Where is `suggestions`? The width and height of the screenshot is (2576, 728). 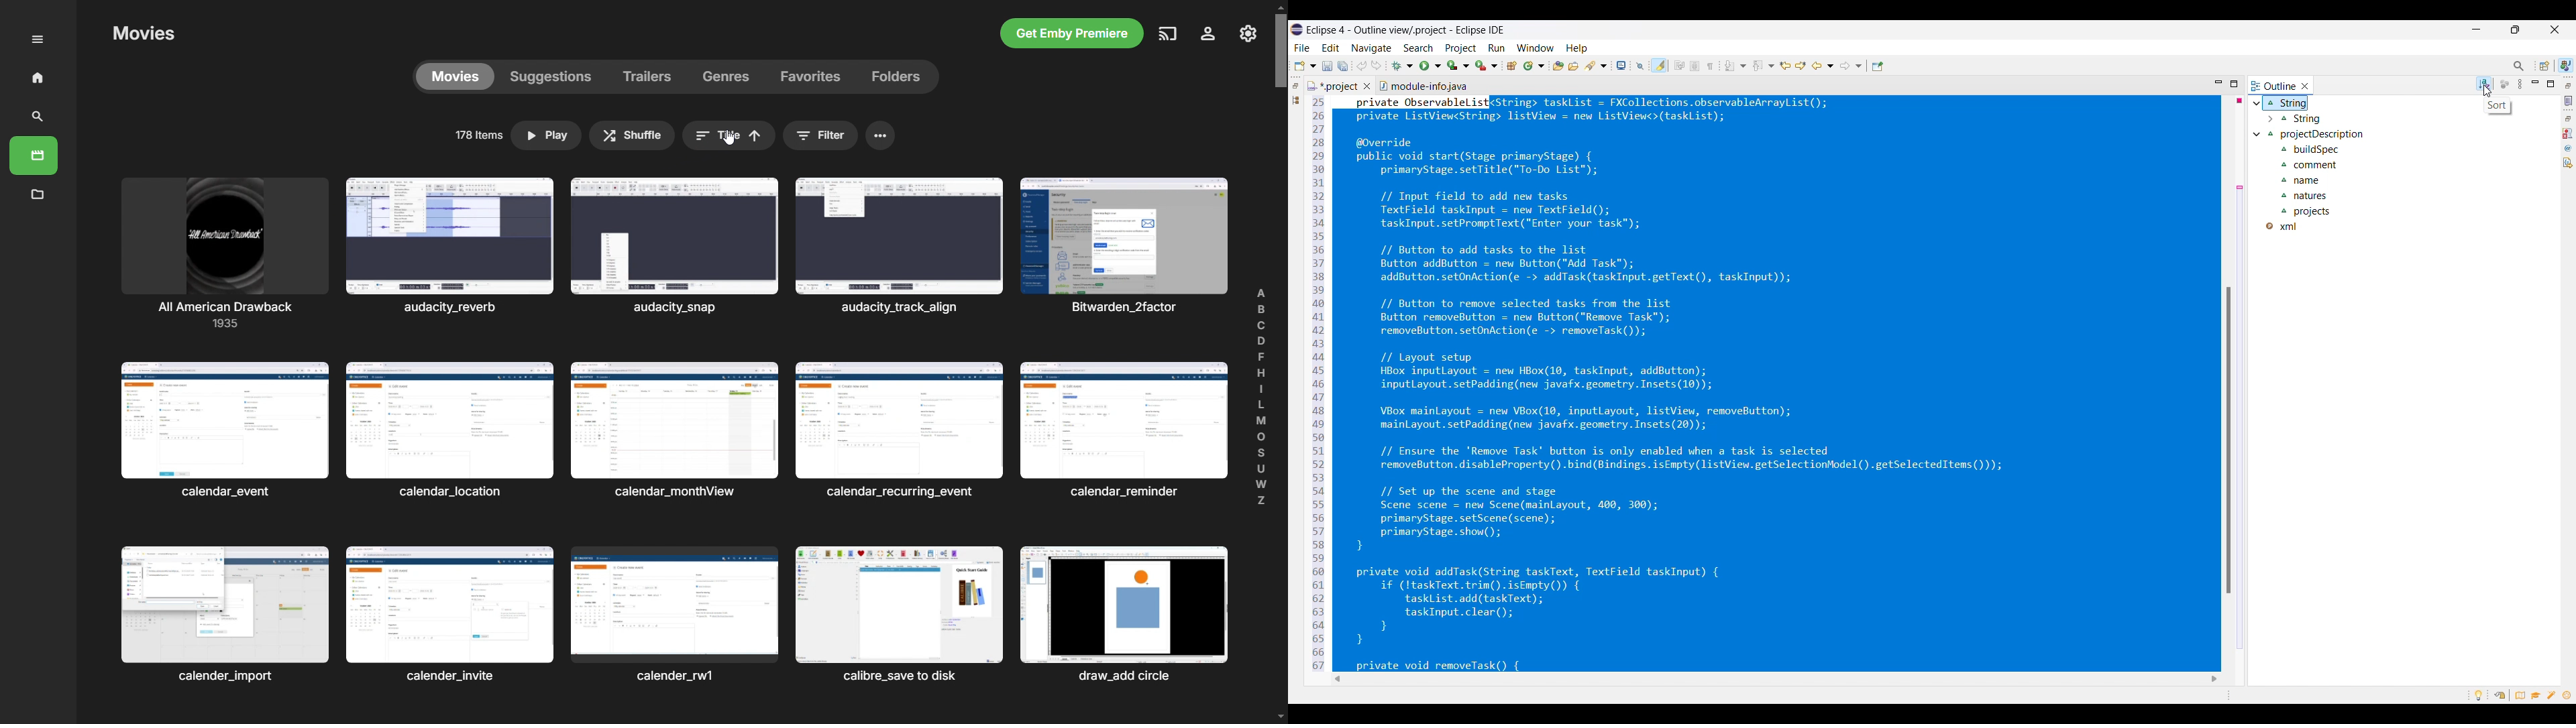 suggestions is located at coordinates (555, 77).